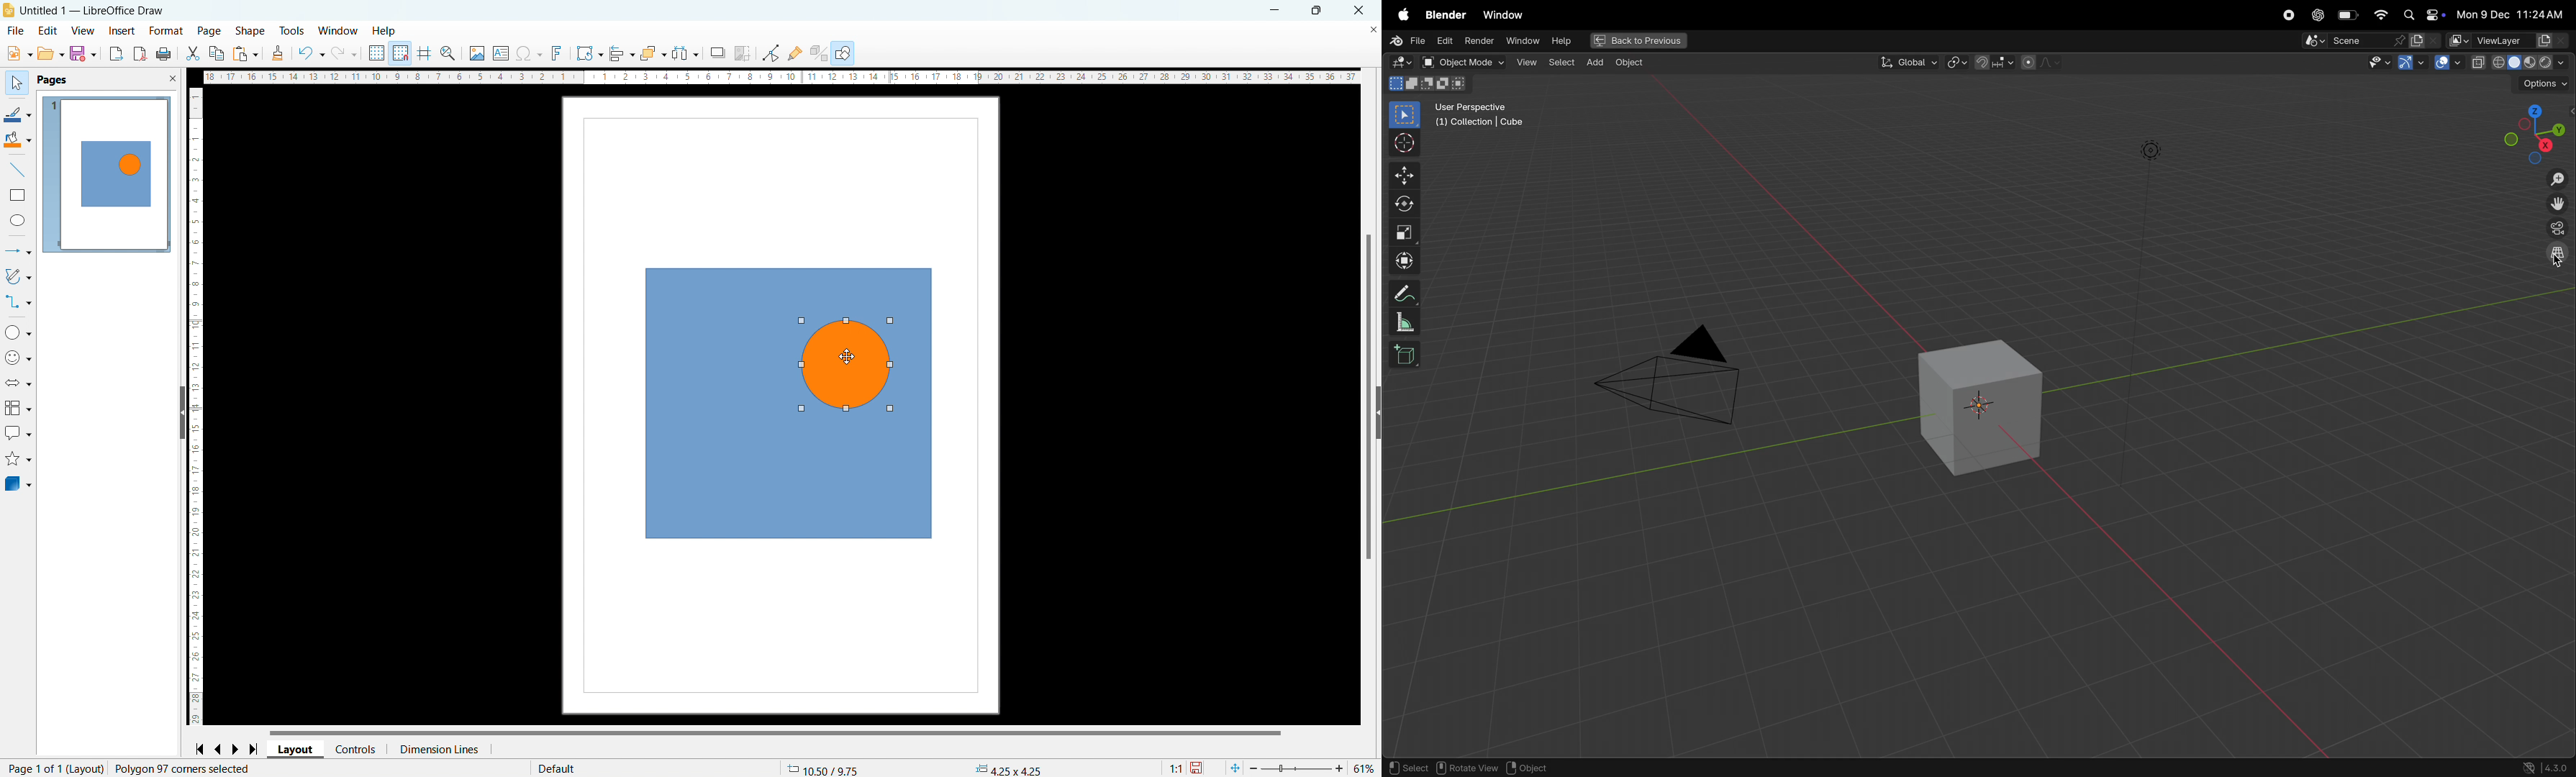 This screenshot has width=2576, height=784. I want to click on 3D objects, so click(17, 483).